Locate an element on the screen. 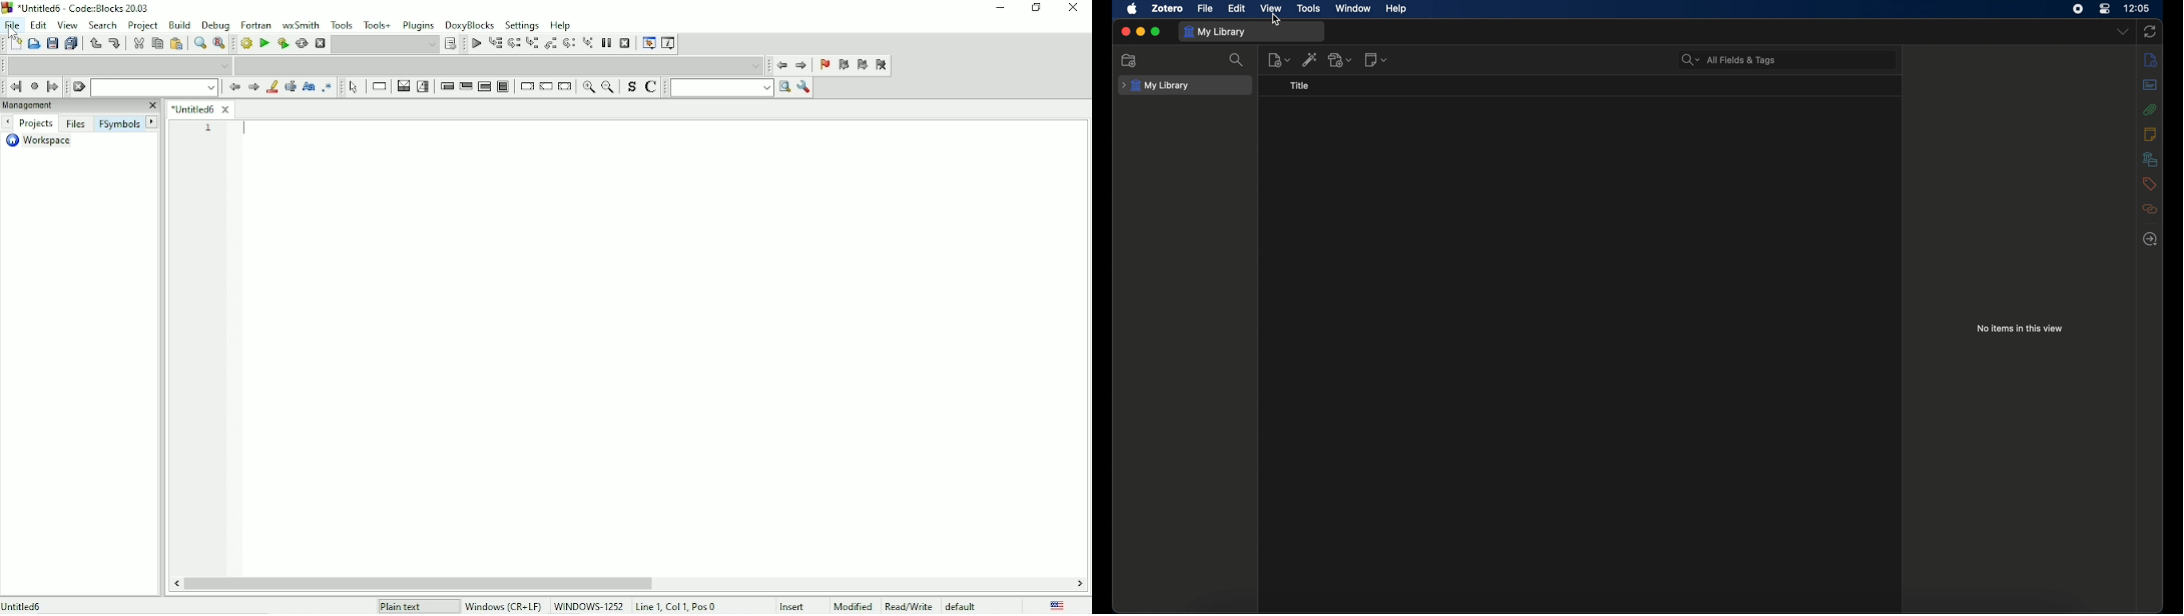 The height and width of the screenshot is (616, 2184). Show the select target dialog is located at coordinates (451, 43).